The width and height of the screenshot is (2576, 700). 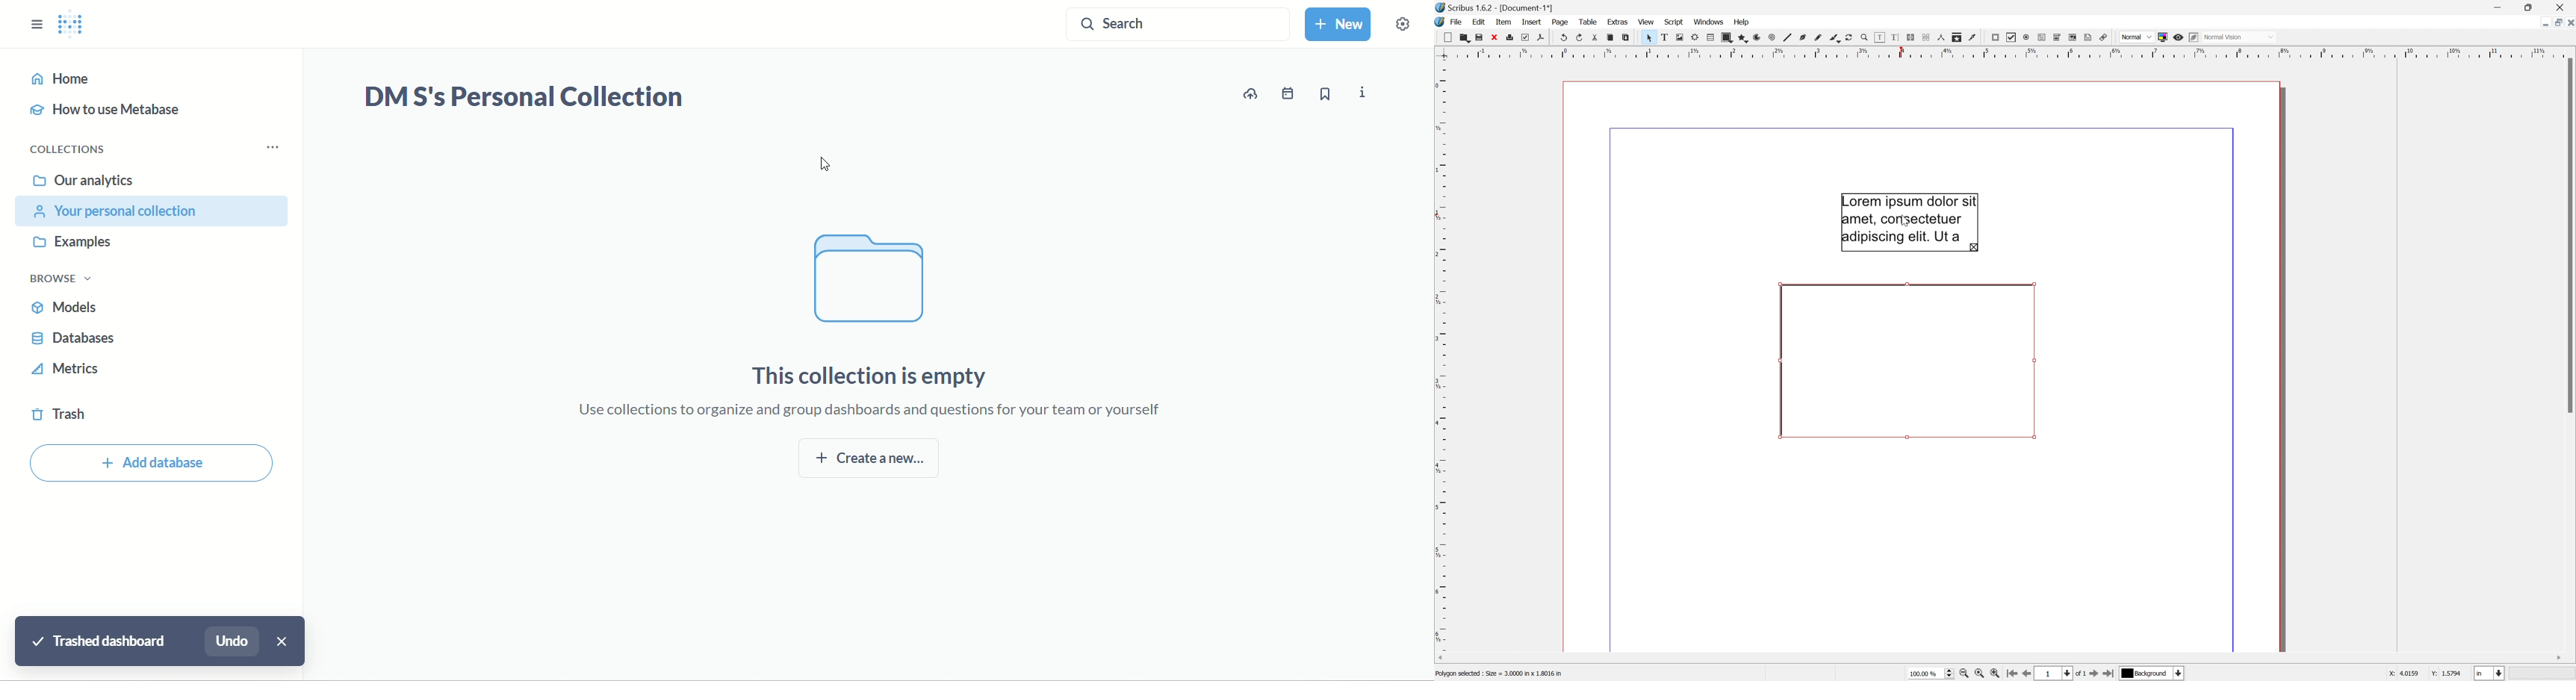 What do you see at coordinates (2160, 36) in the screenshot?
I see `Toggle color management system` at bounding box center [2160, 36].